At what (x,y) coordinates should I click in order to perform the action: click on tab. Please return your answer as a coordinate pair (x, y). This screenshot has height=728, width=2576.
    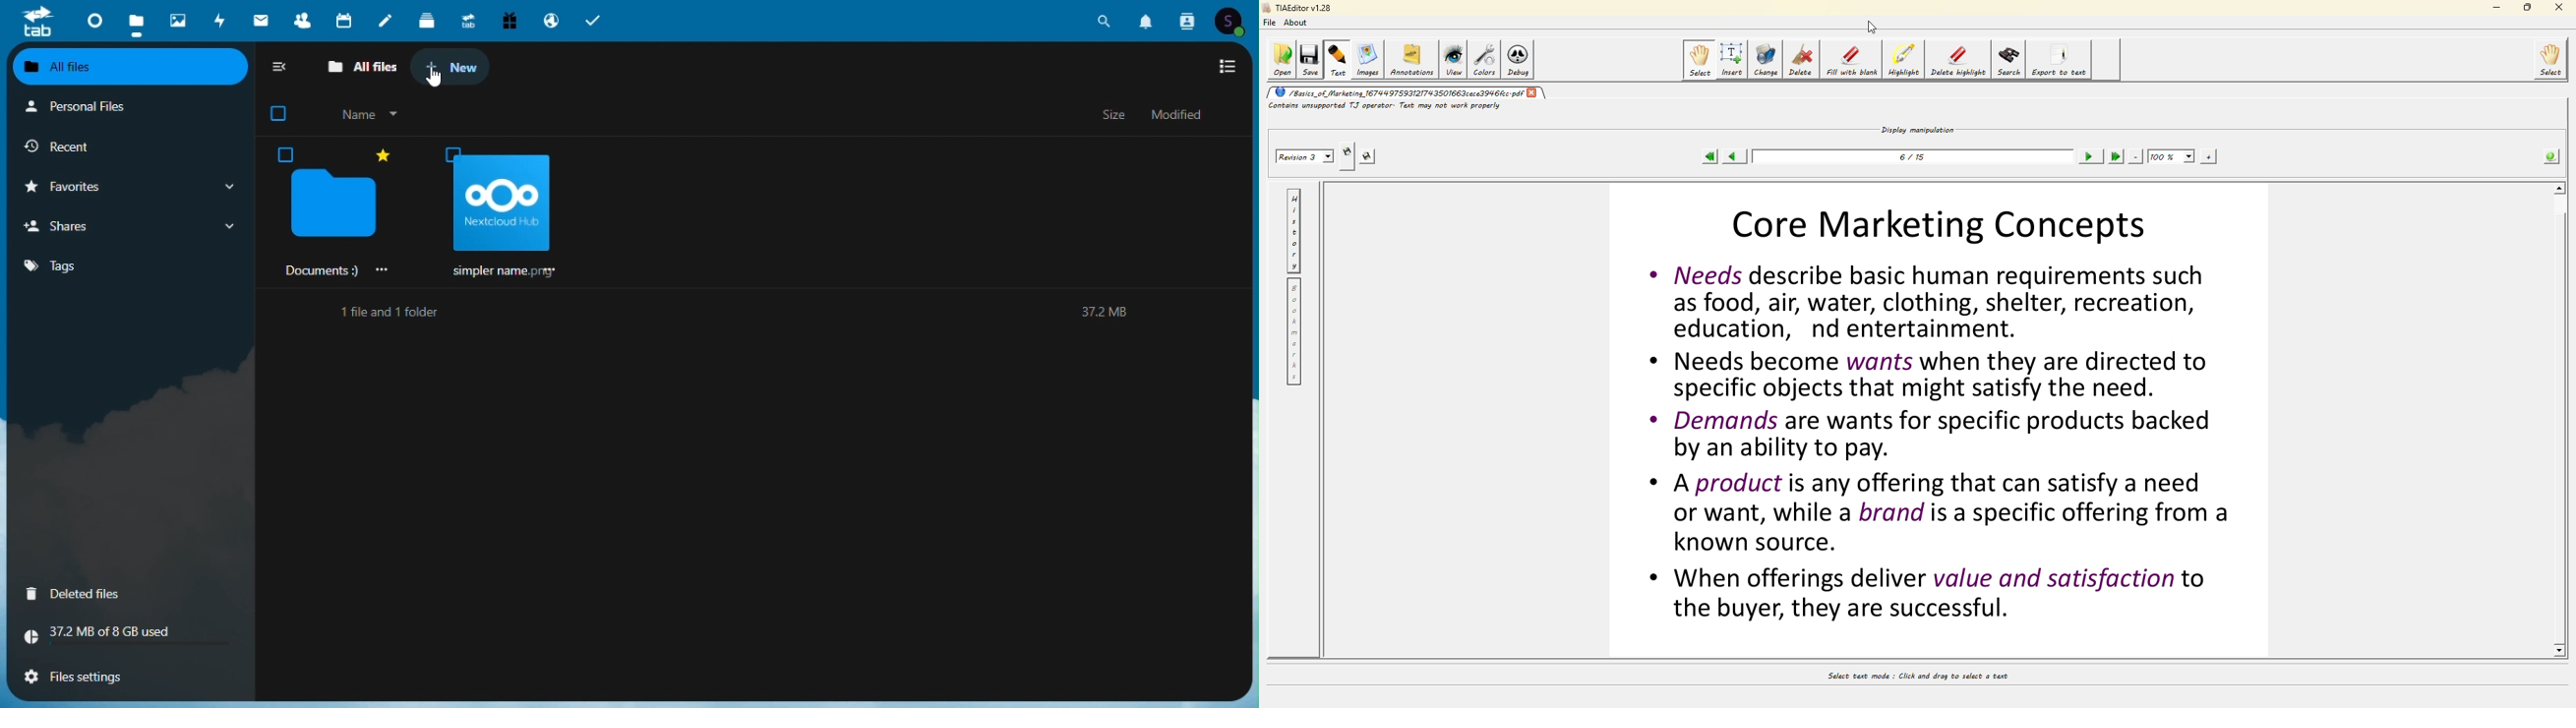
    Looking at the image, I should click on (31, 21).